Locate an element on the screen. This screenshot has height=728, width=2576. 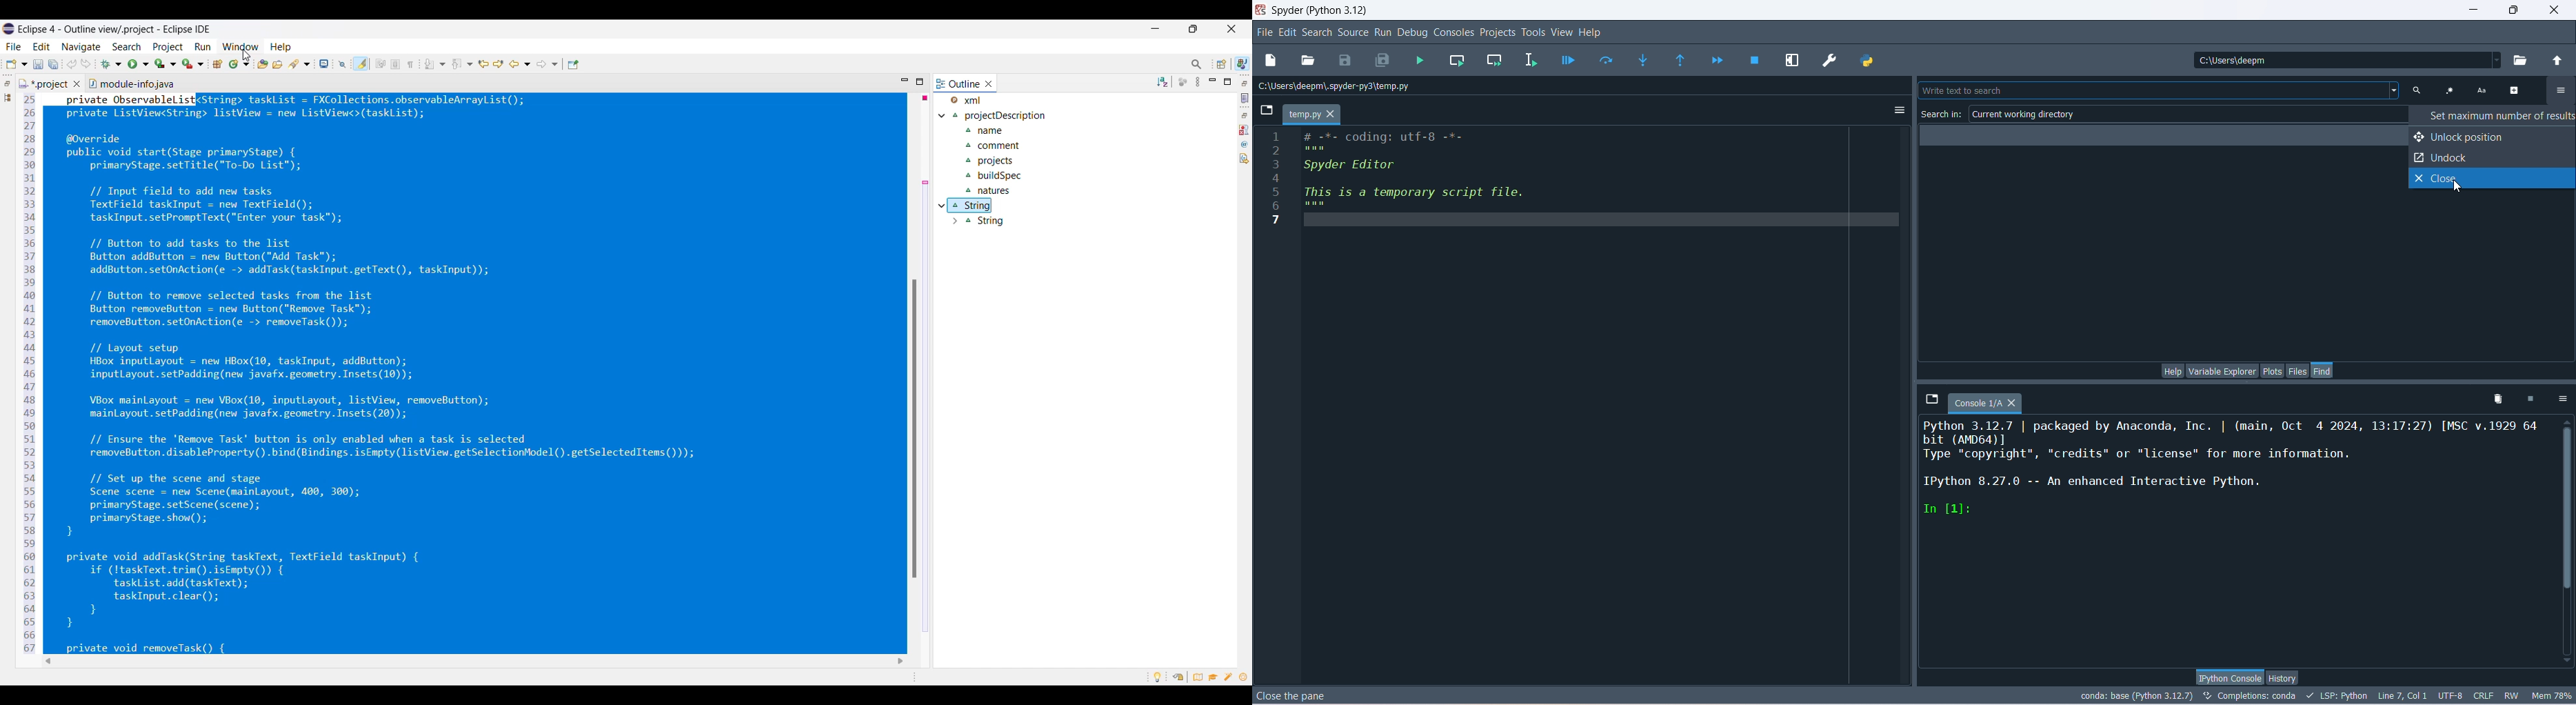
View menu is located at coordinates (1198, 82).